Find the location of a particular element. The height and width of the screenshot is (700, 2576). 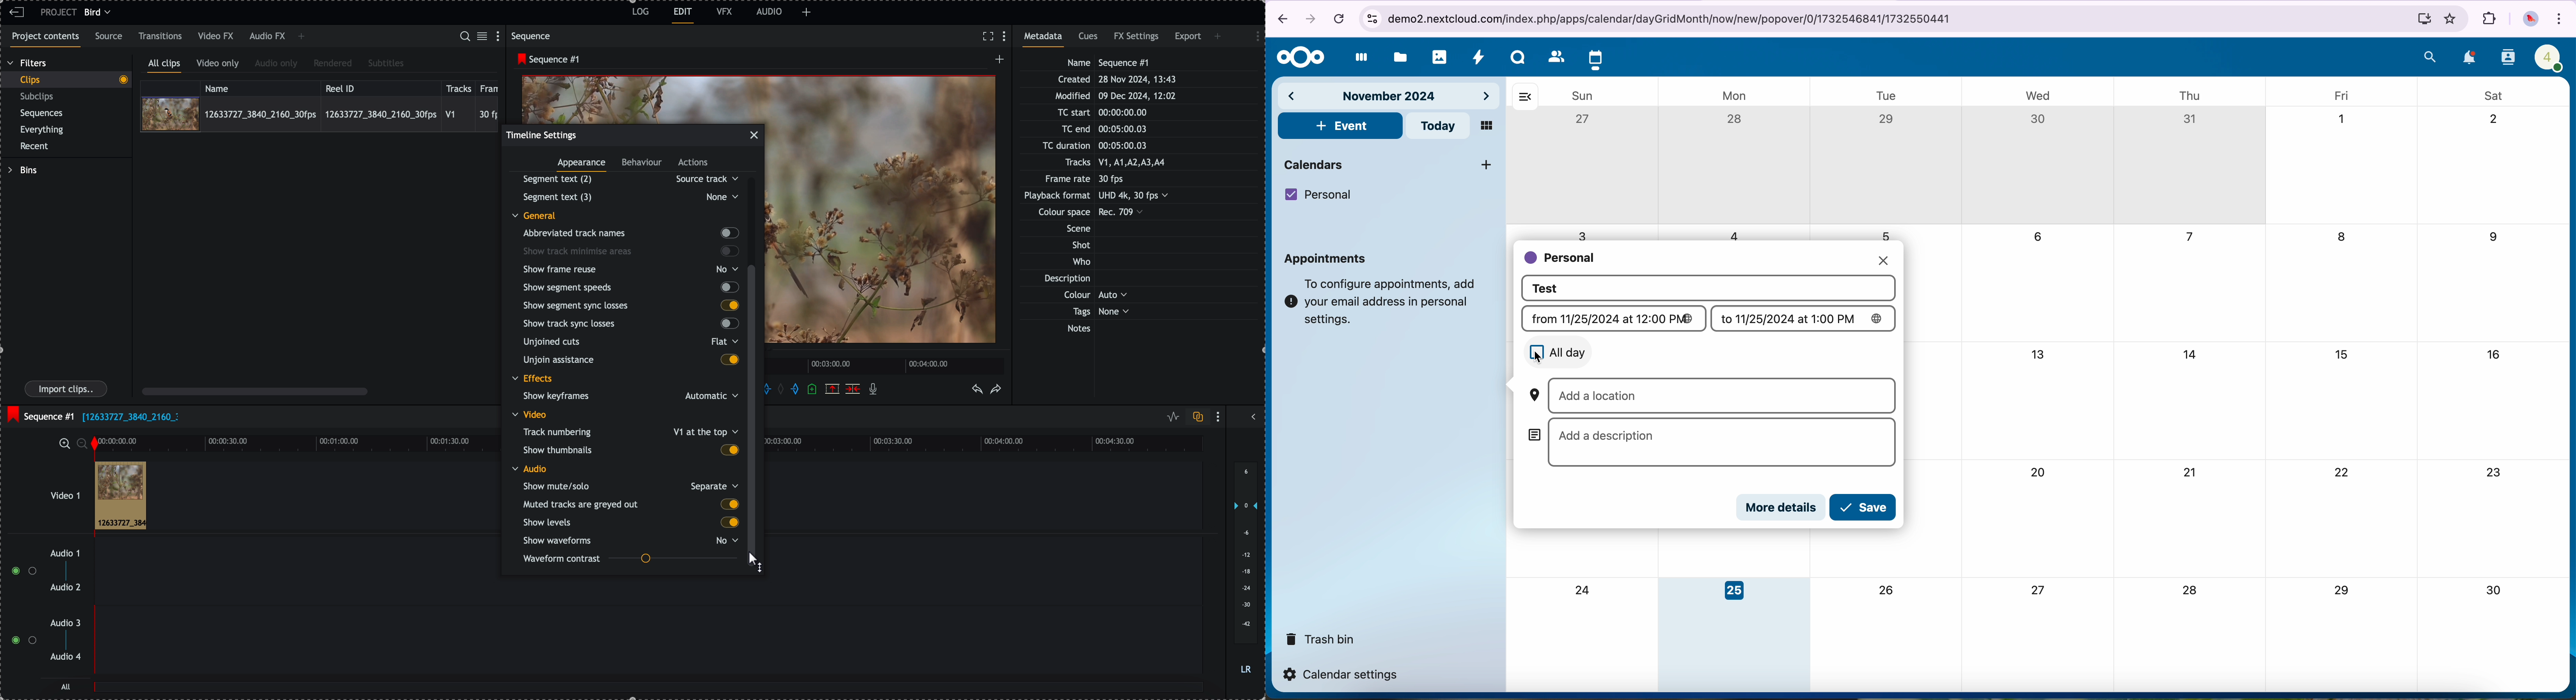

30 is located at coordinates (2038, 119).